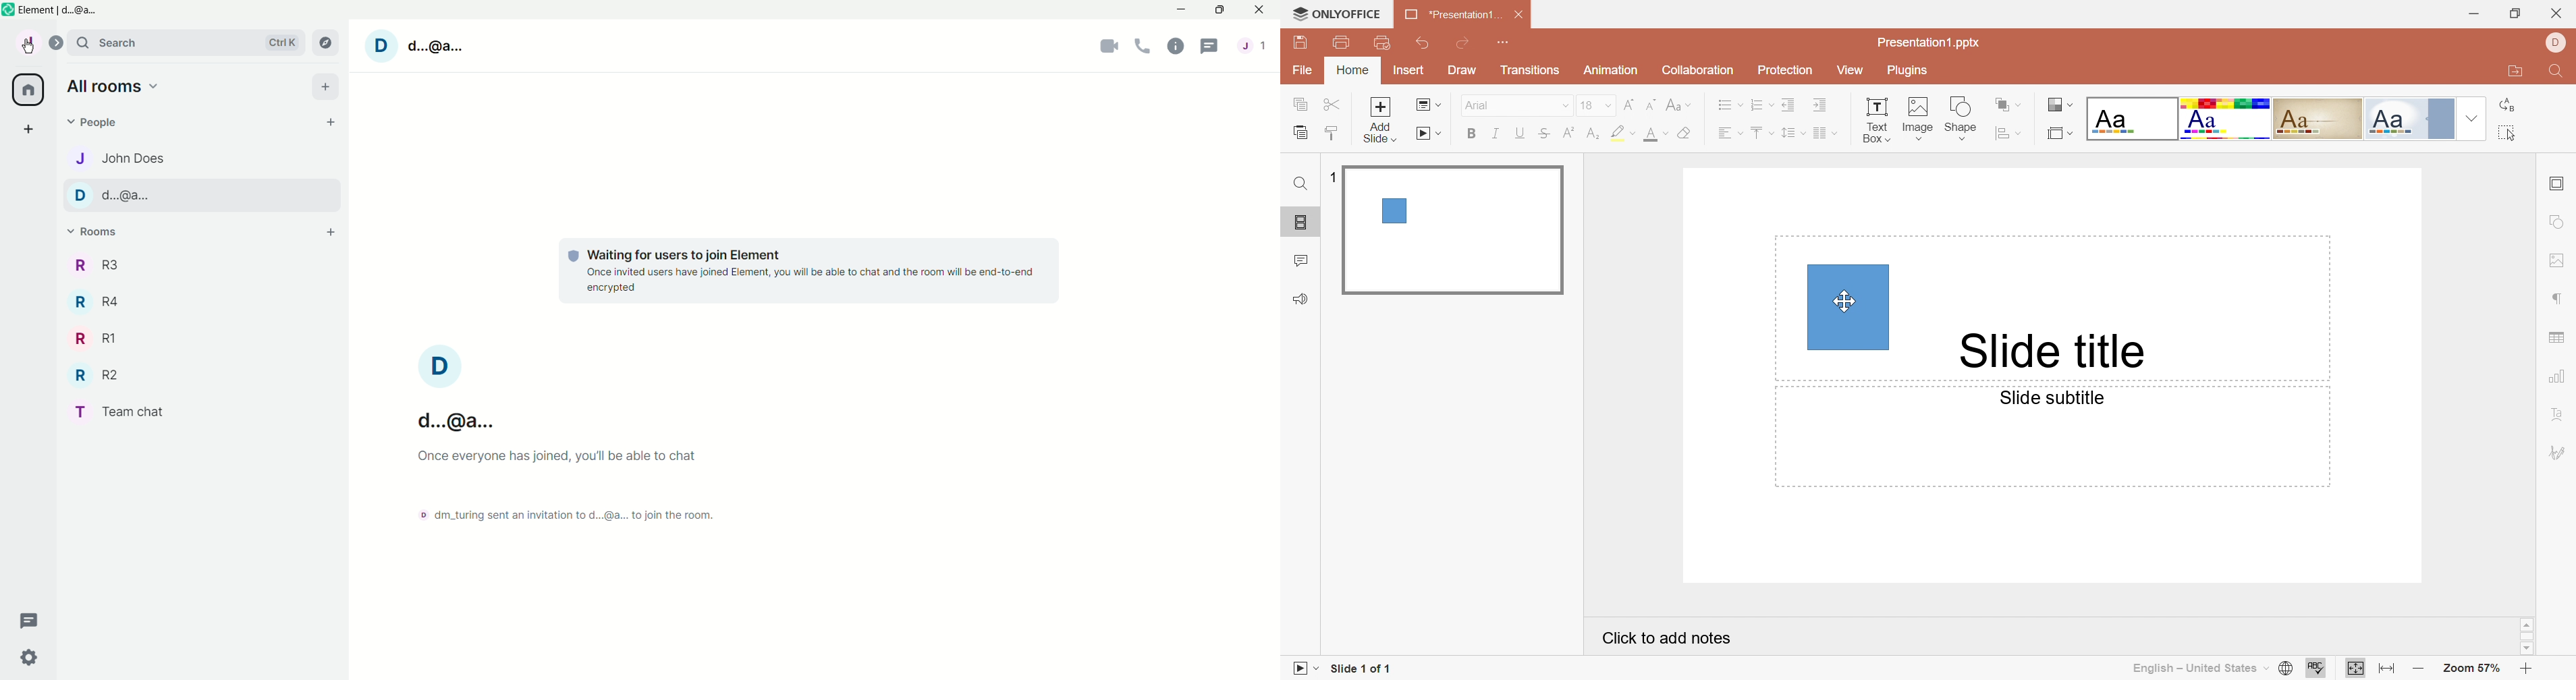 Image resolution: width=2576 pixels, height=700 pixels. I want to click on dm_turing sent an invitation to d...@a... to join the room., so click(565, 515).